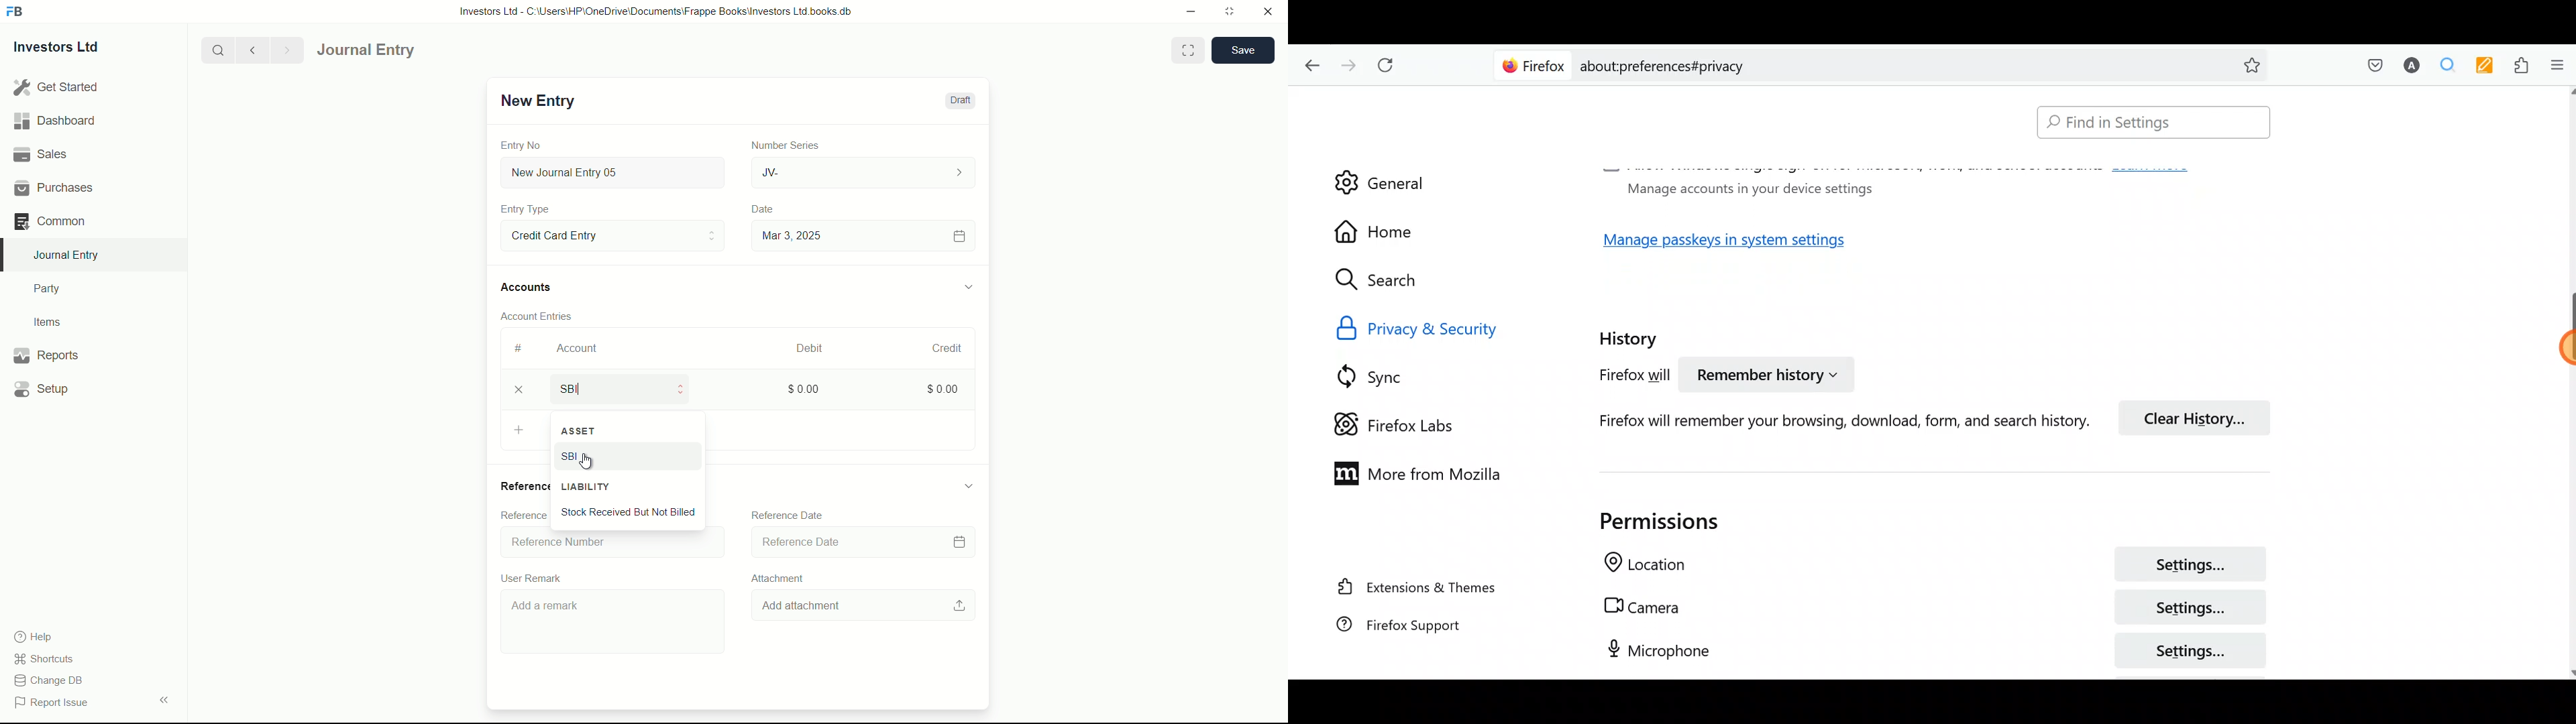 This screenshot has width=2576, height=728. I want to click on Go forward one page, so click(1347, 62).